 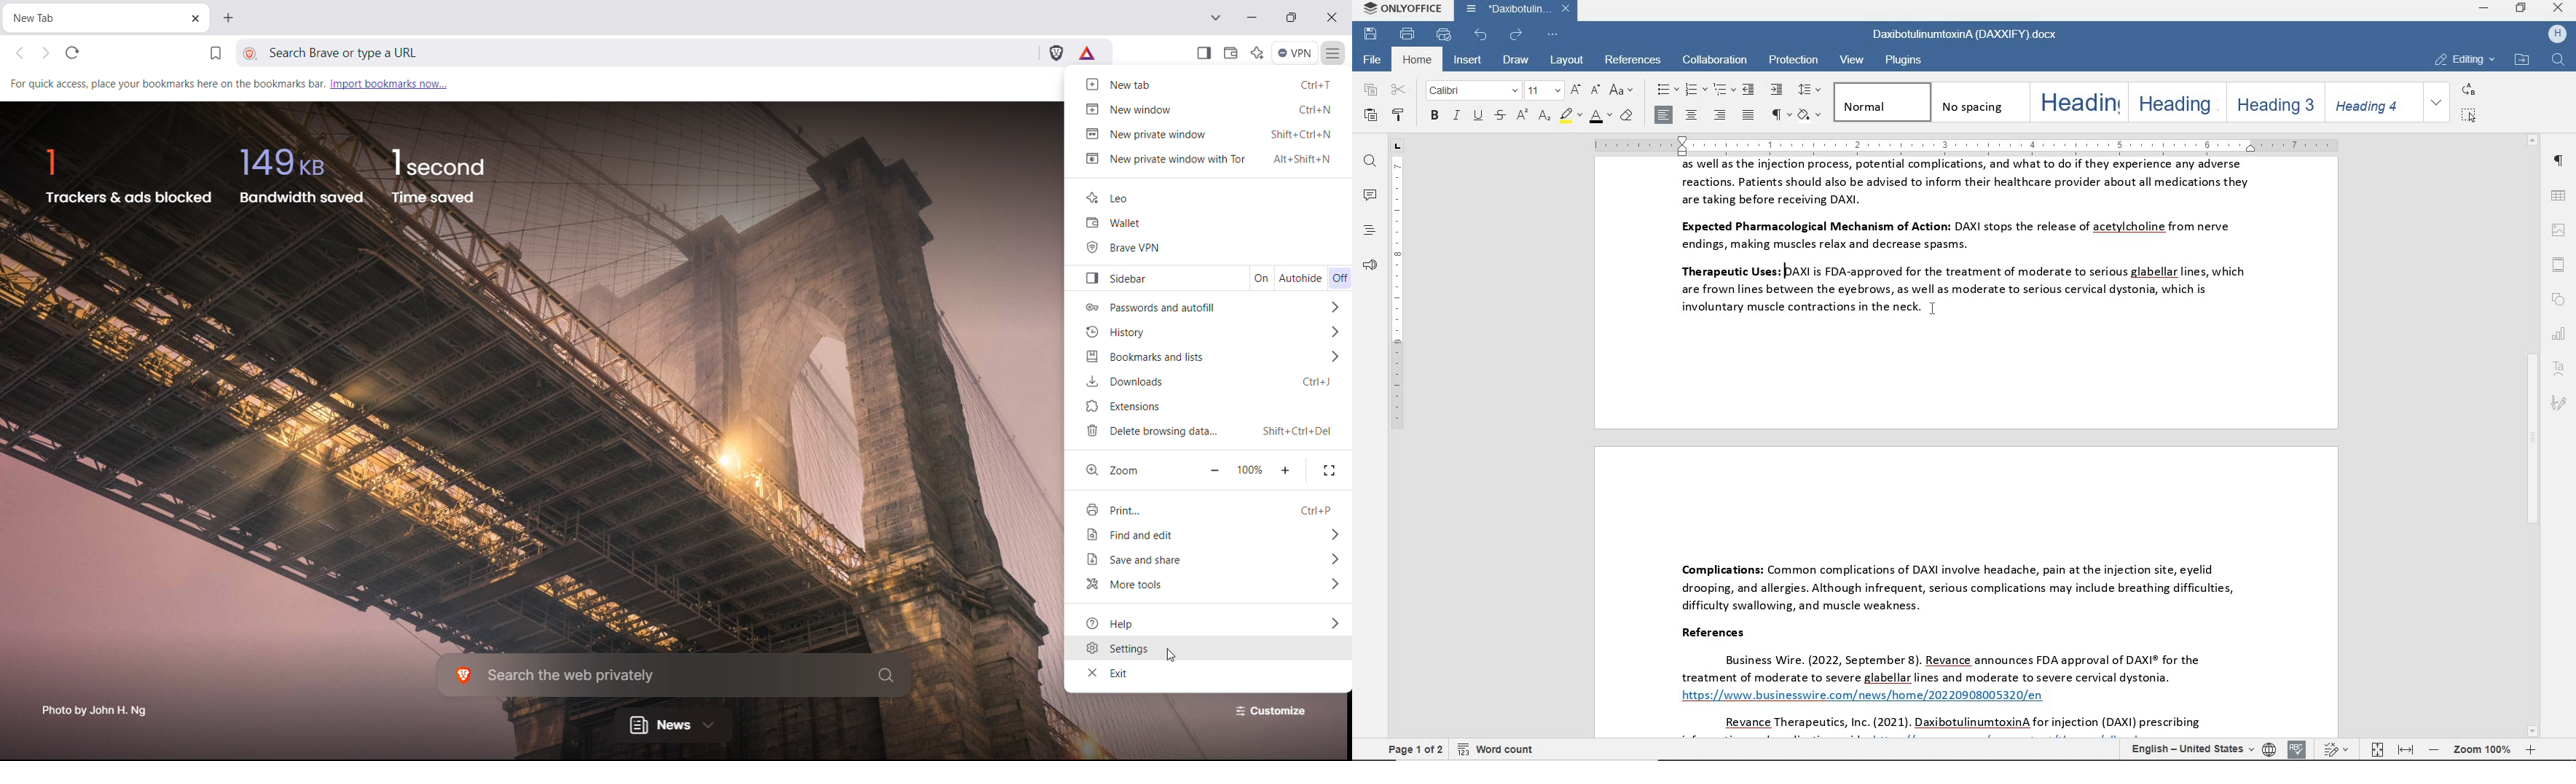 I want to click on find, so click(x=1370, y=163).